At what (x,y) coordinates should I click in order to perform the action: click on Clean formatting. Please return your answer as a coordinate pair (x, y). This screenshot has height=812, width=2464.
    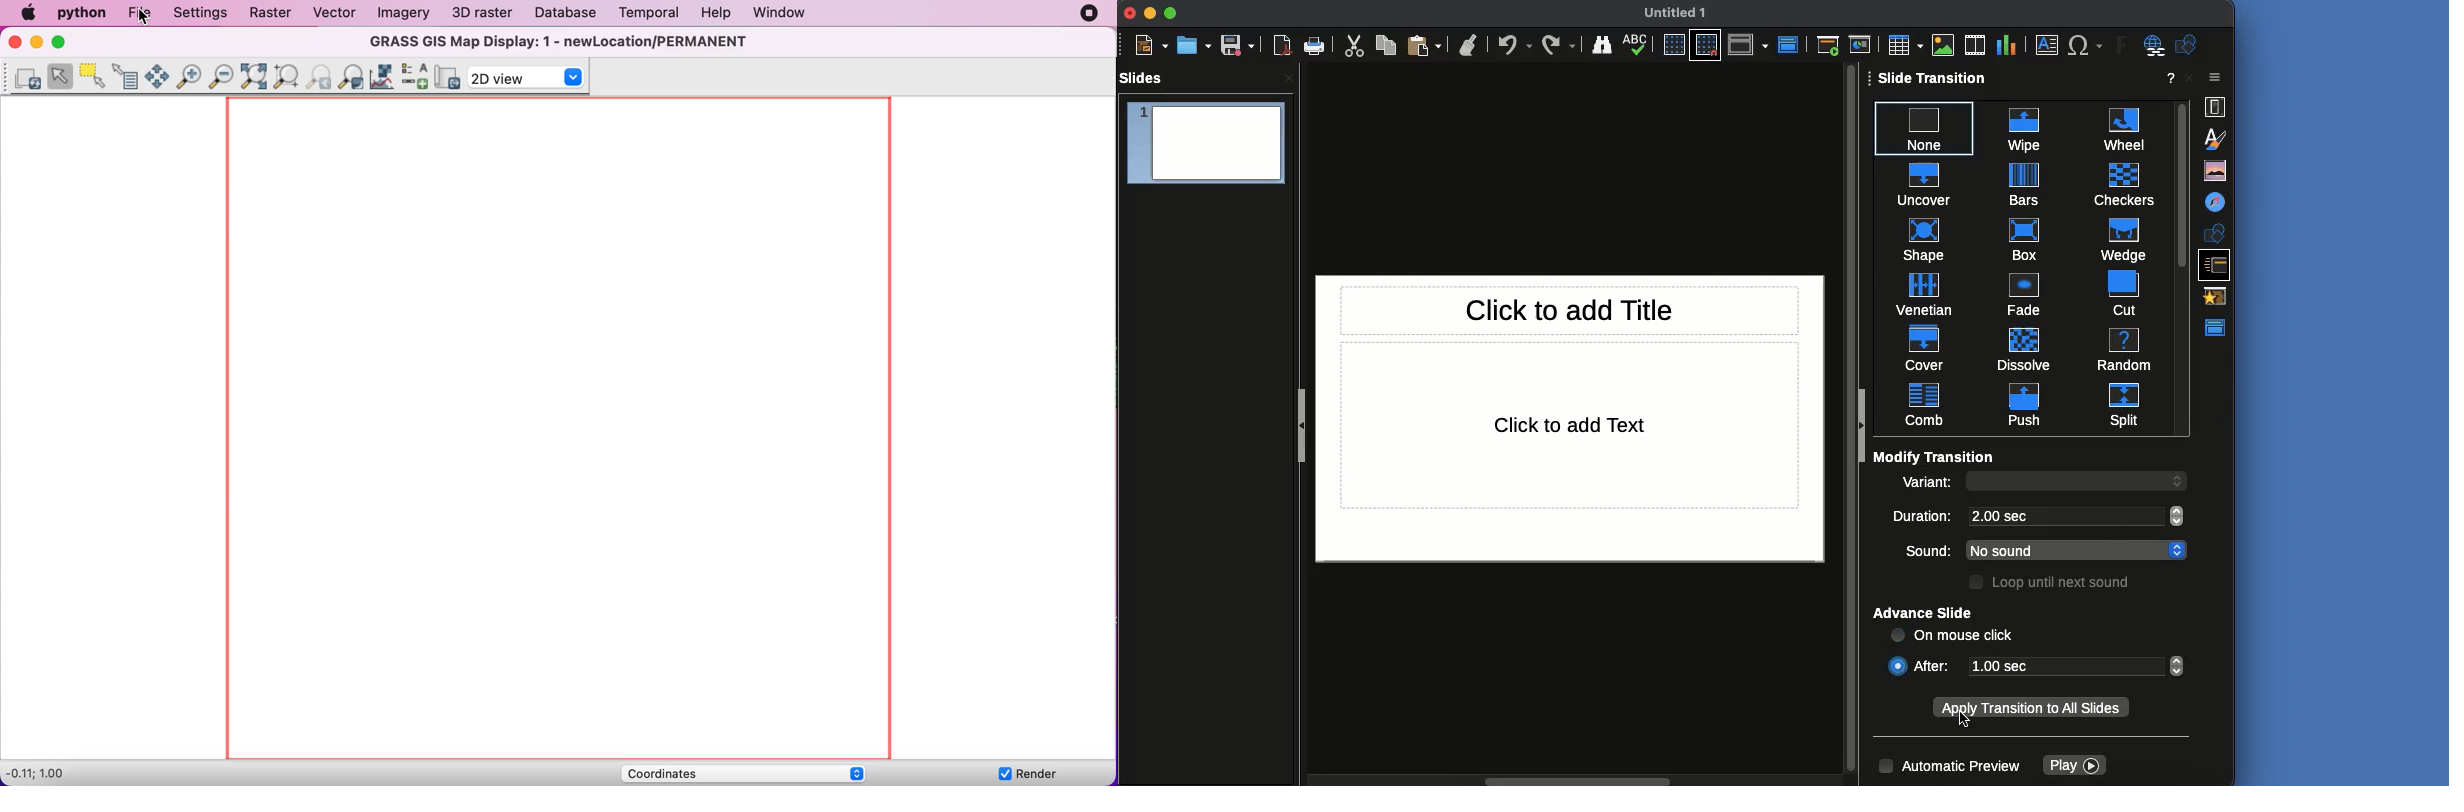
    Looking at the image, I should click on (1471, 44).